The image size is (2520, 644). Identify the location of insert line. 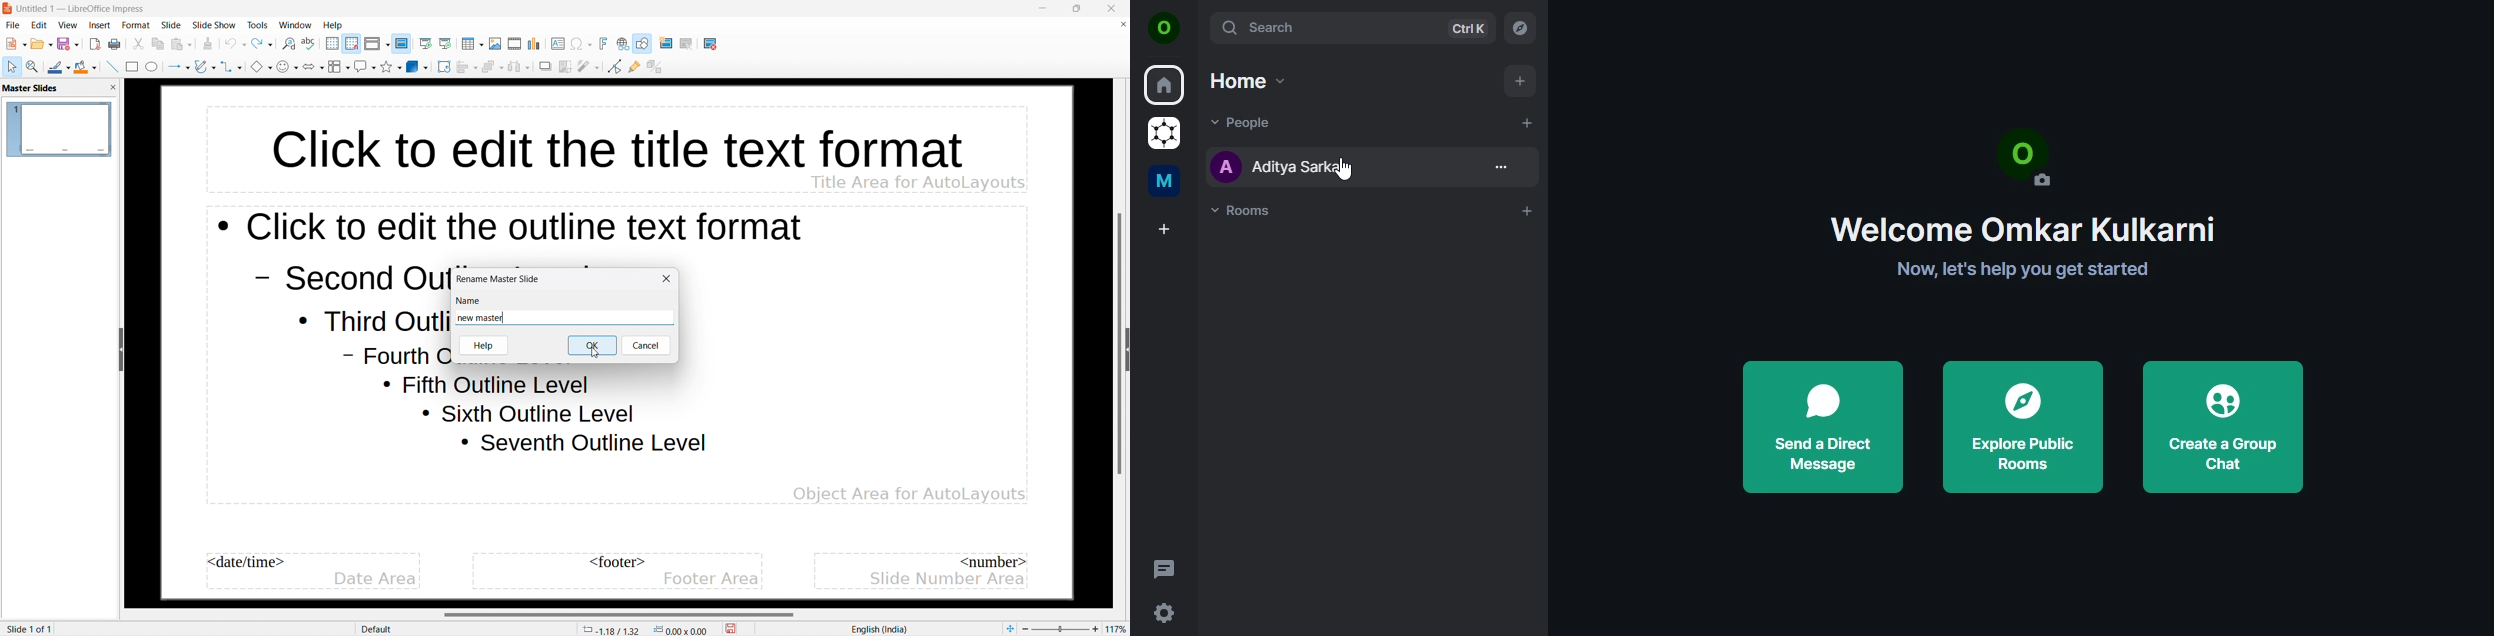
(112, 66).